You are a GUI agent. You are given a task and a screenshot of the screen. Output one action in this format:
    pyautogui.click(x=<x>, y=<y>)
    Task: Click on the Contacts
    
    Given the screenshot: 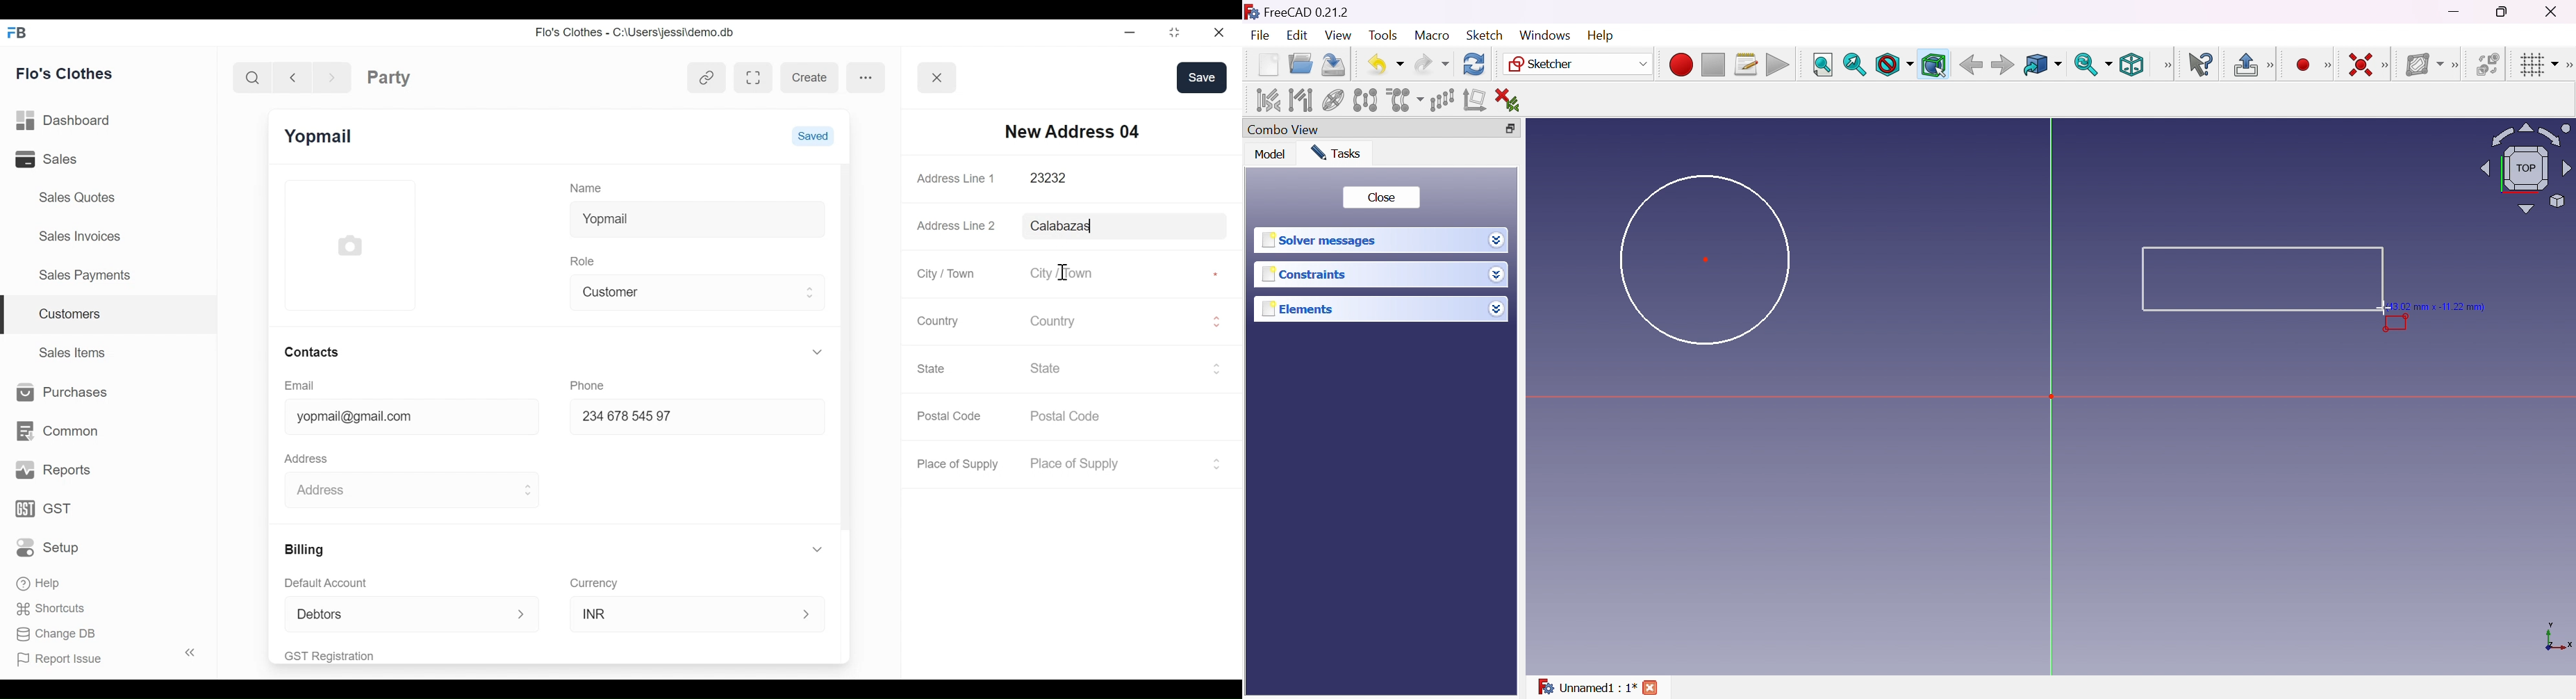 What is the action you would take?
    pyautogui.click(x=311, y=351)
    